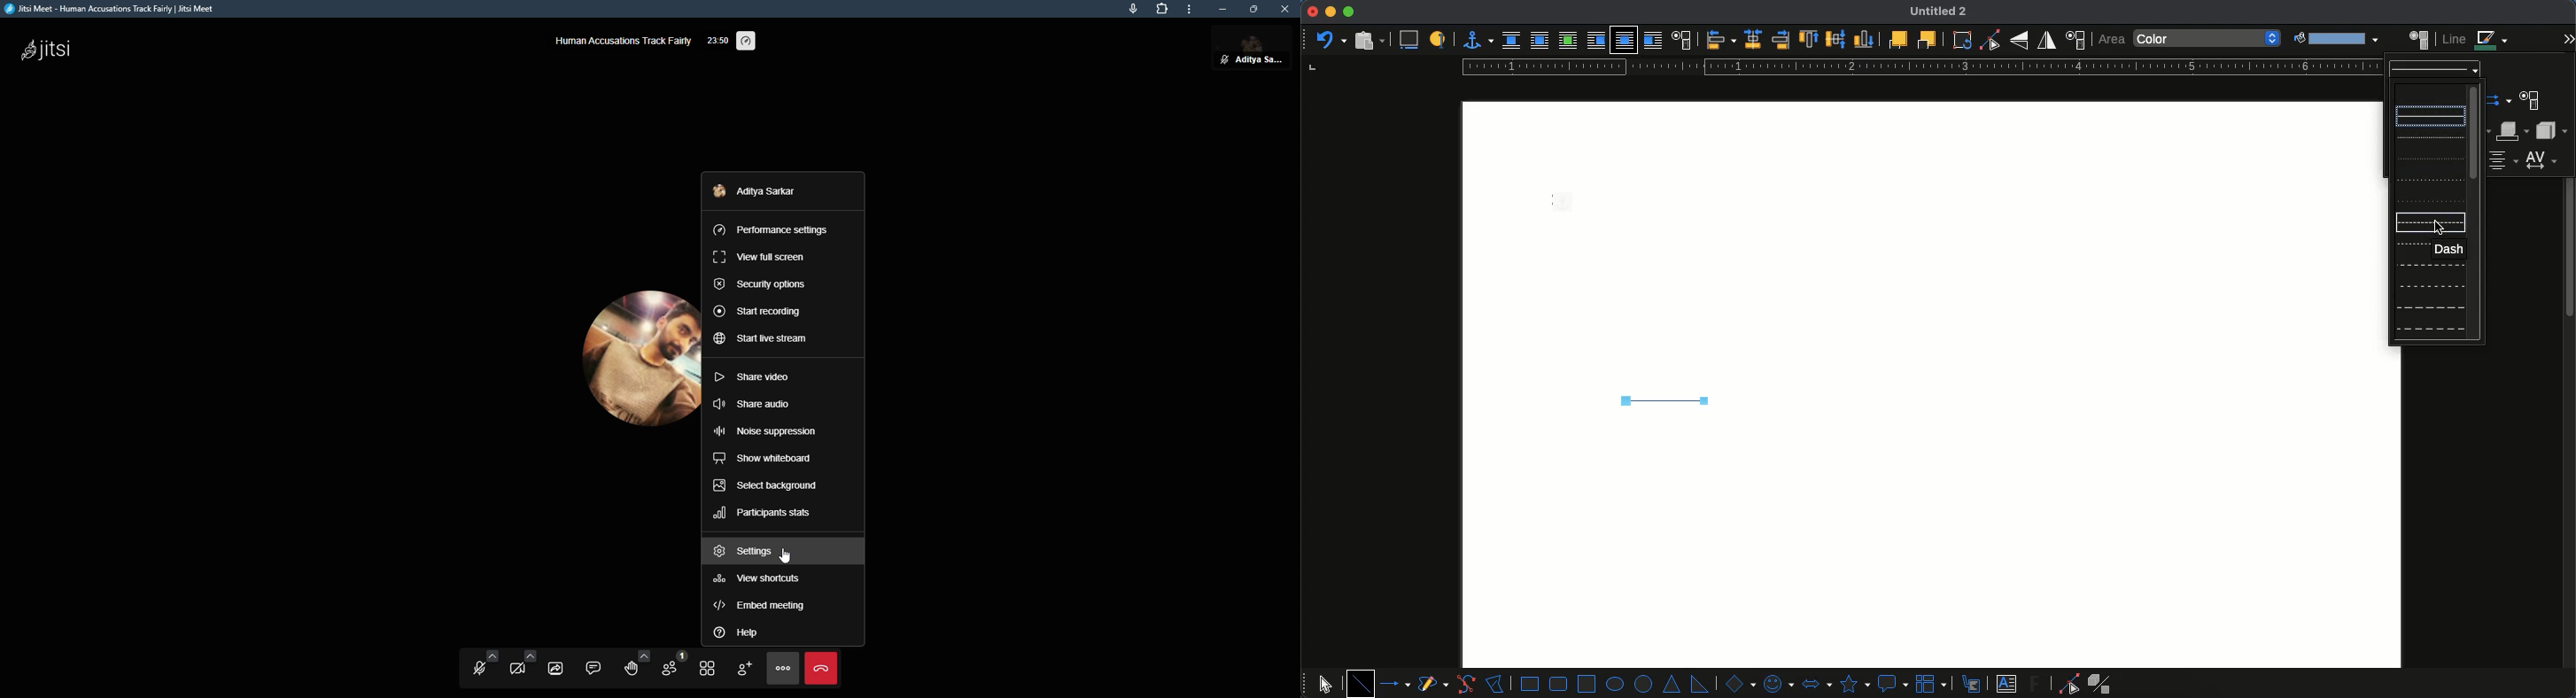  What do you see at coordinates (1680, 39) in the screenshot?
I see `text wrap` at bounding box center [1680, 39].